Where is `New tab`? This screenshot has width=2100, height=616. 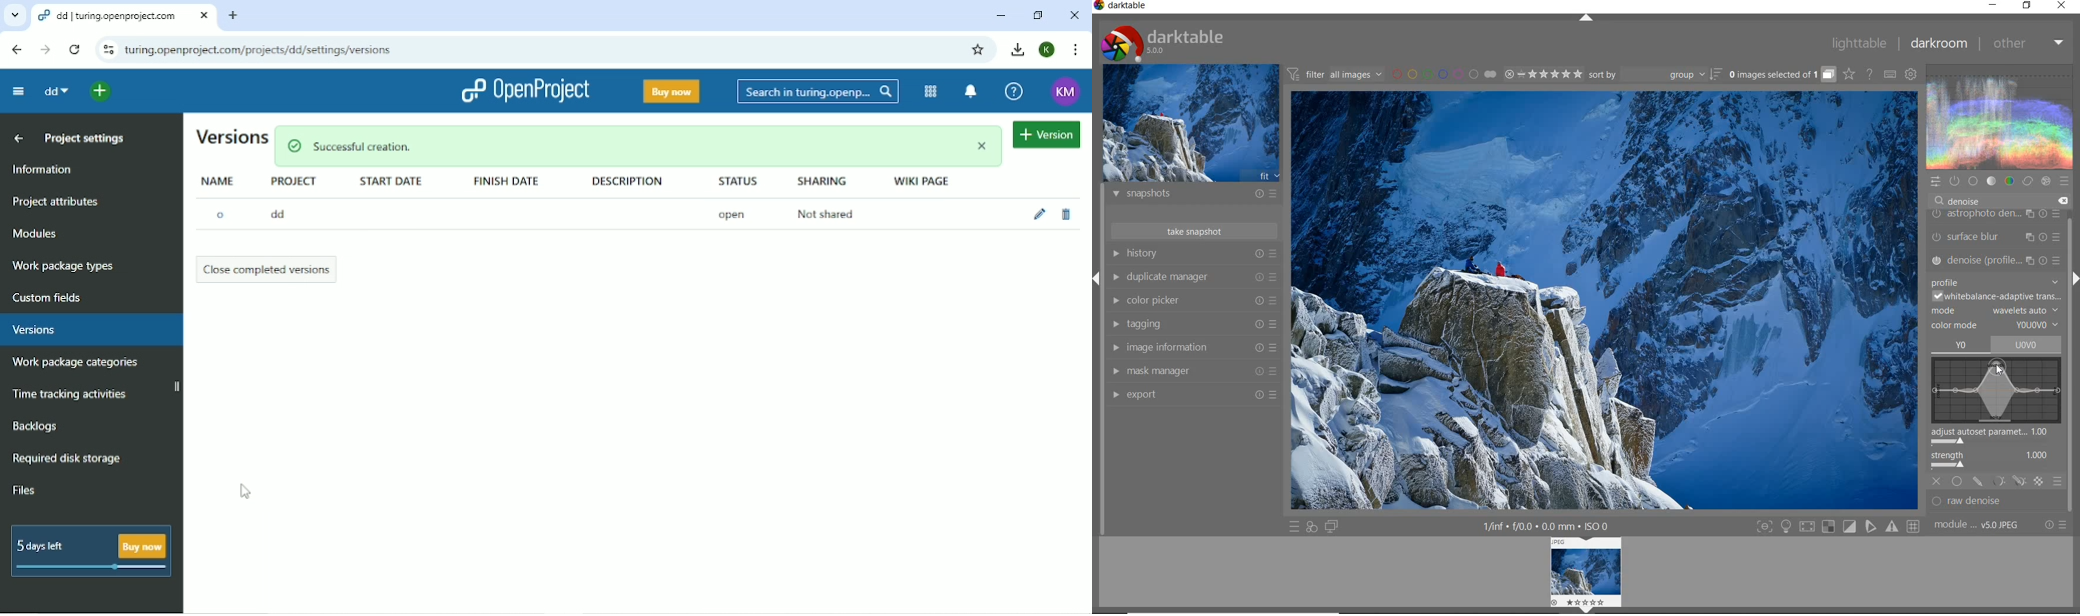
New tab is located at coordinates (235, 16).